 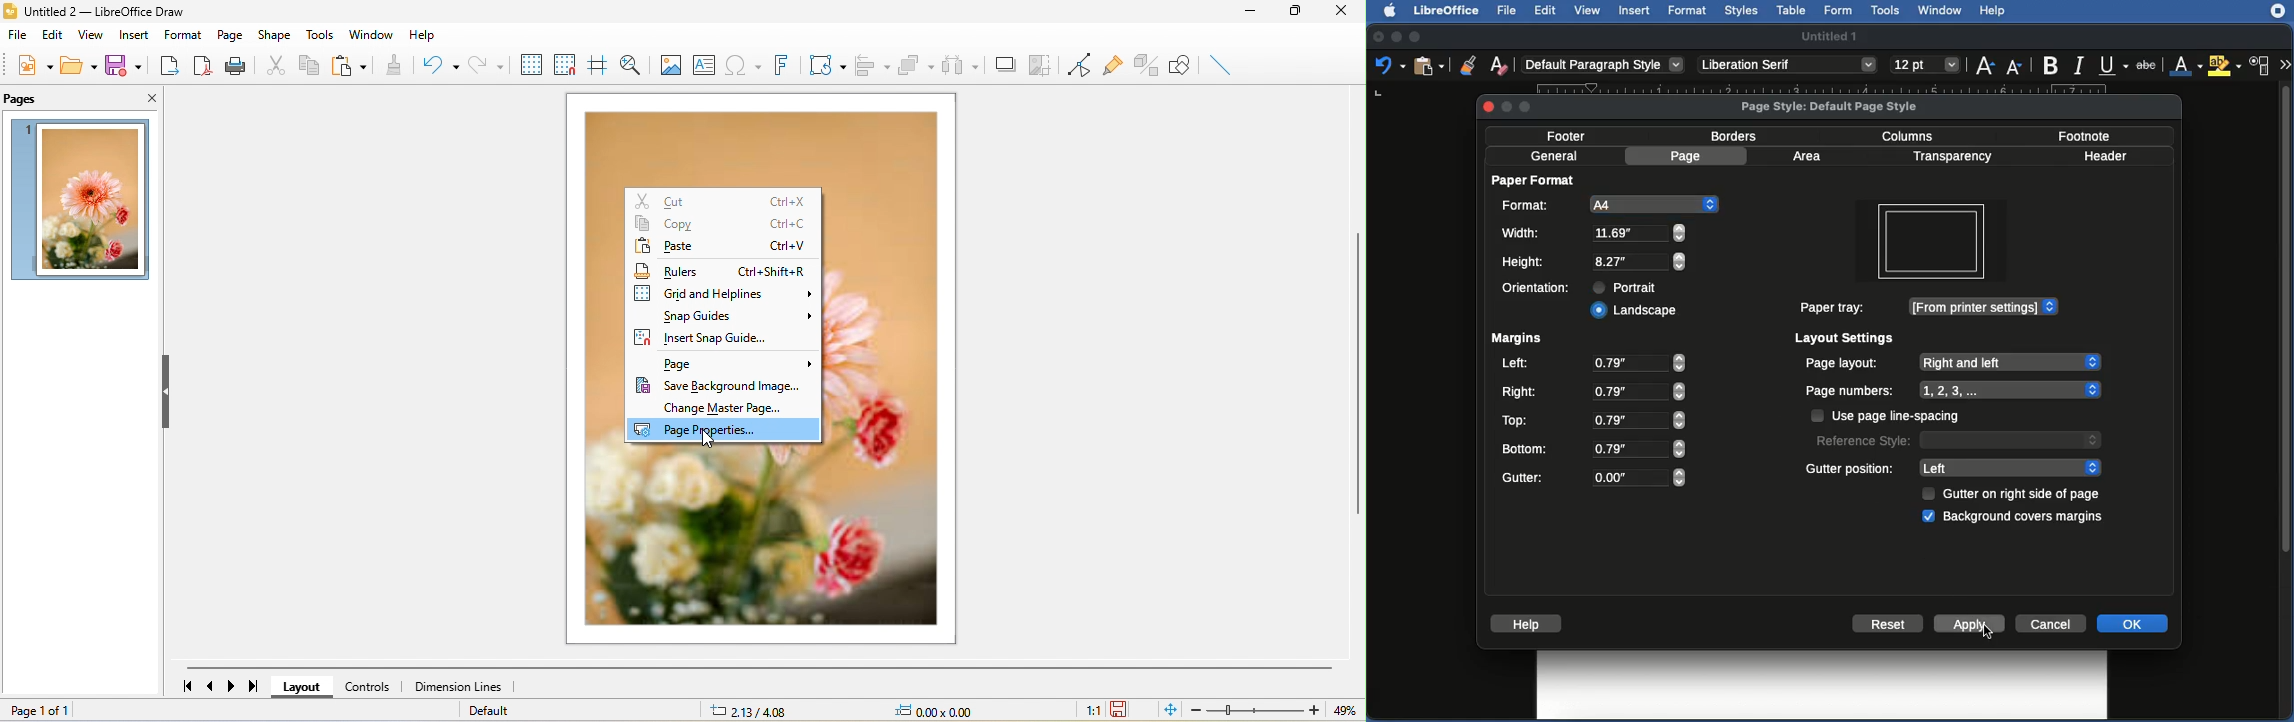 I want to click on clone formatting, so click(x=393, y=64).